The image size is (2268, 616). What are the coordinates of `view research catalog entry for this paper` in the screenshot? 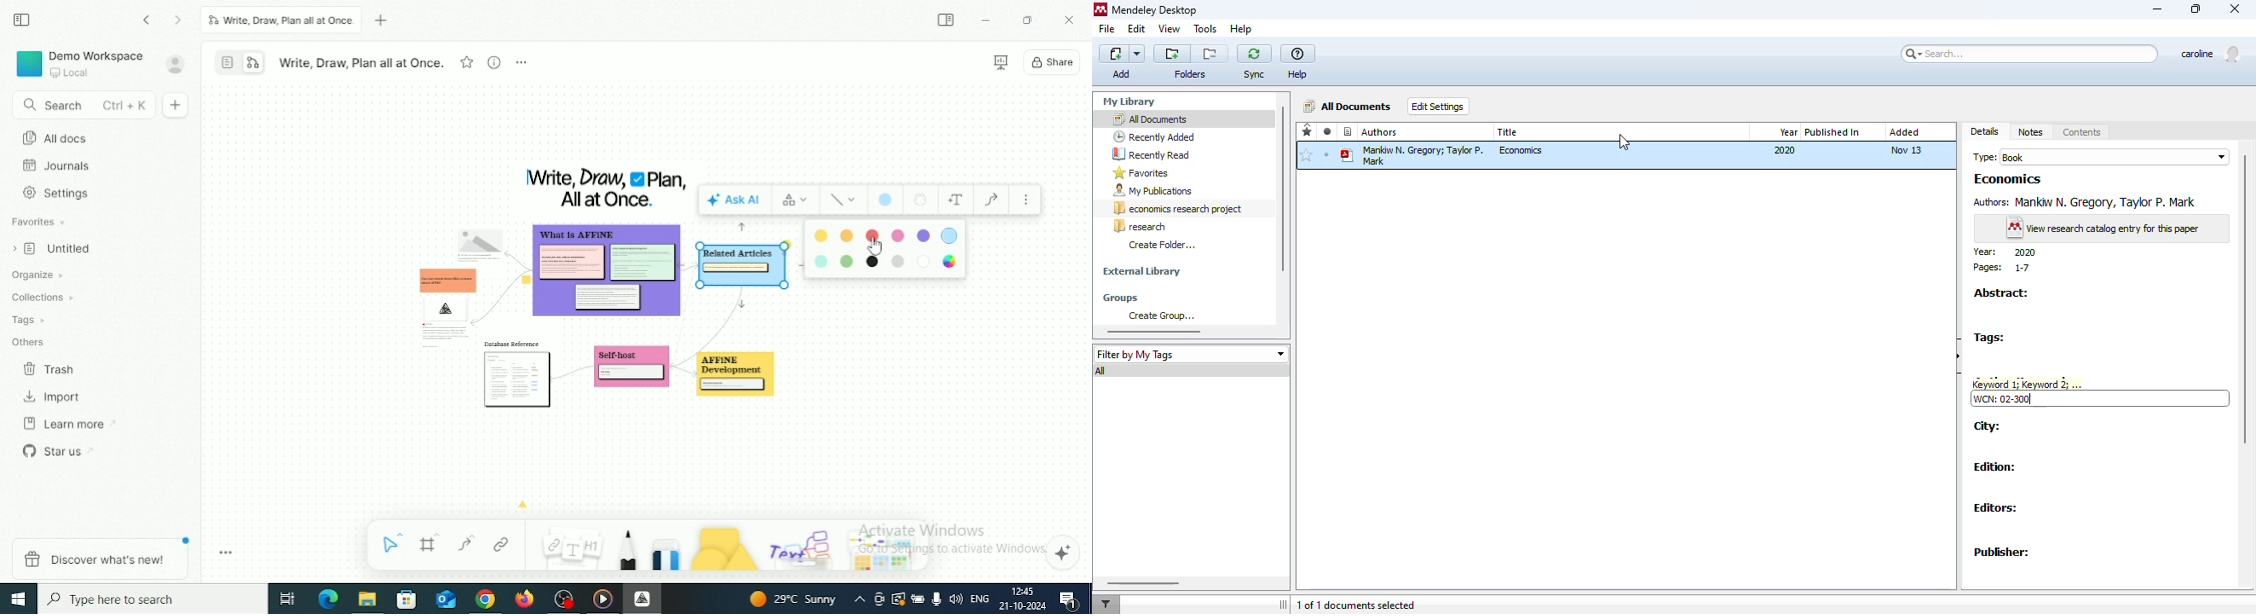 It's located at (2103, 228).